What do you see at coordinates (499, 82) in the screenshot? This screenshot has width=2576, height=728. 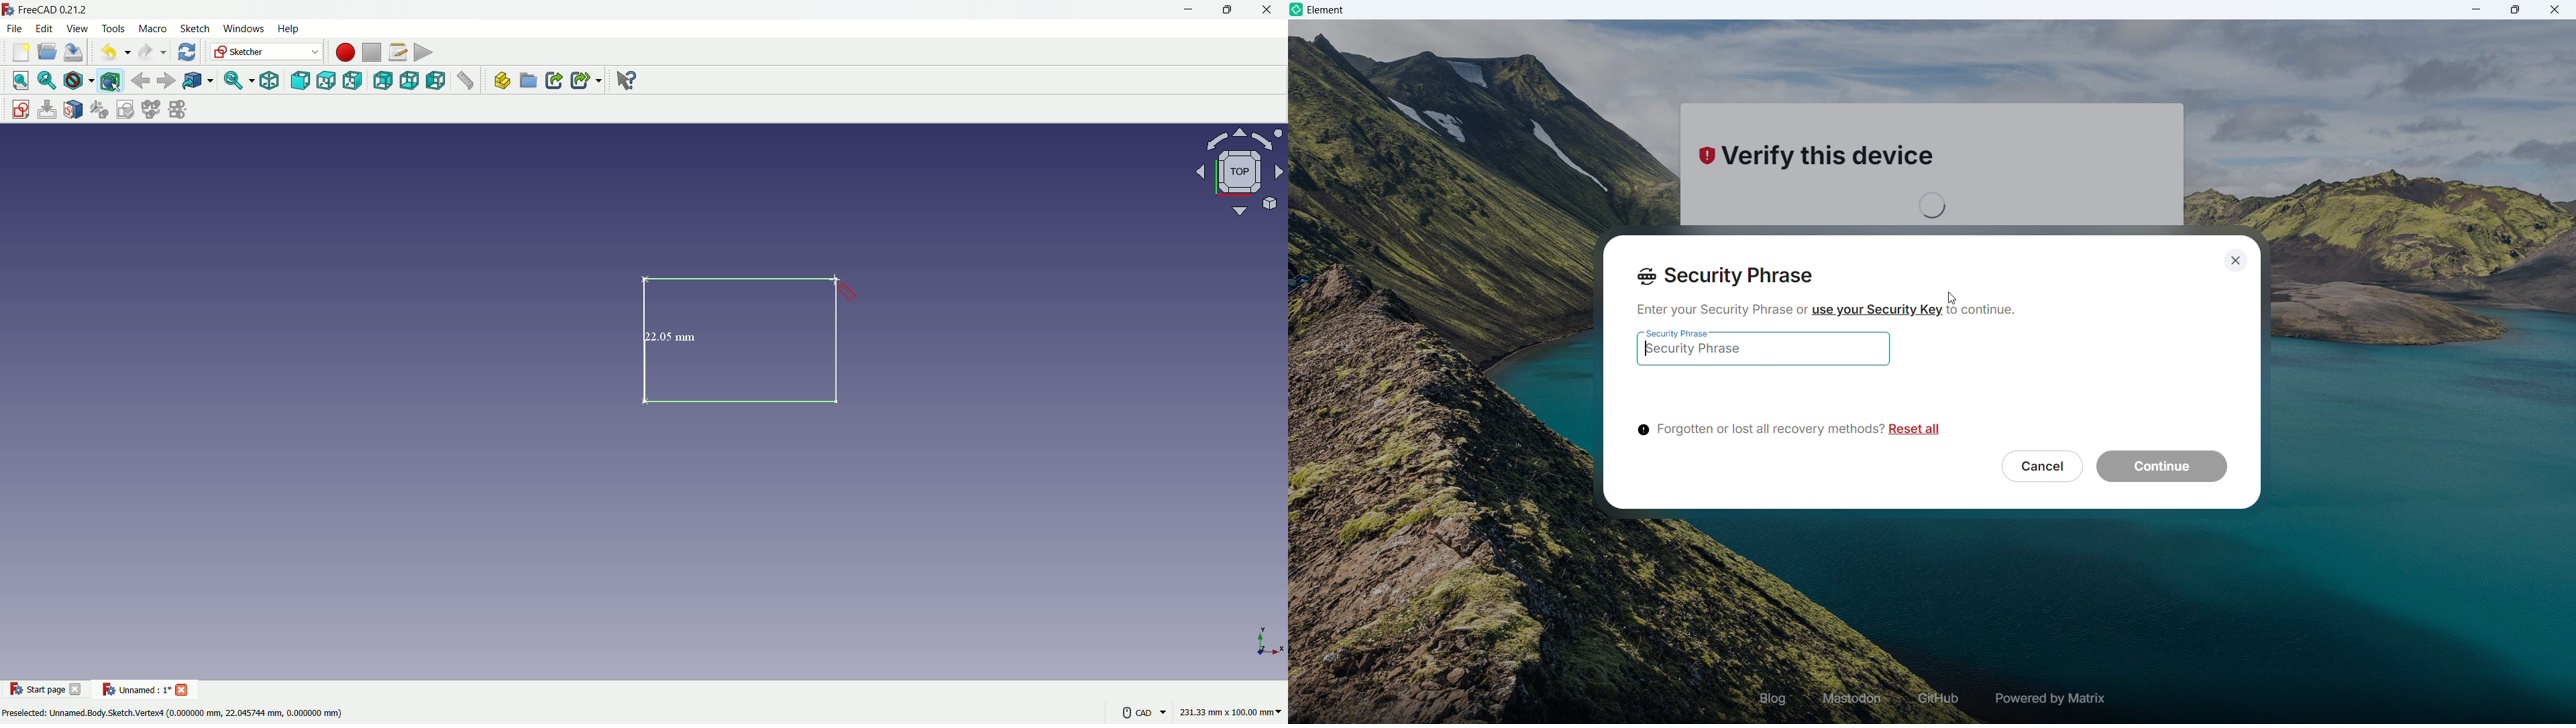 I see `create part` at bounding box center [499, 82].